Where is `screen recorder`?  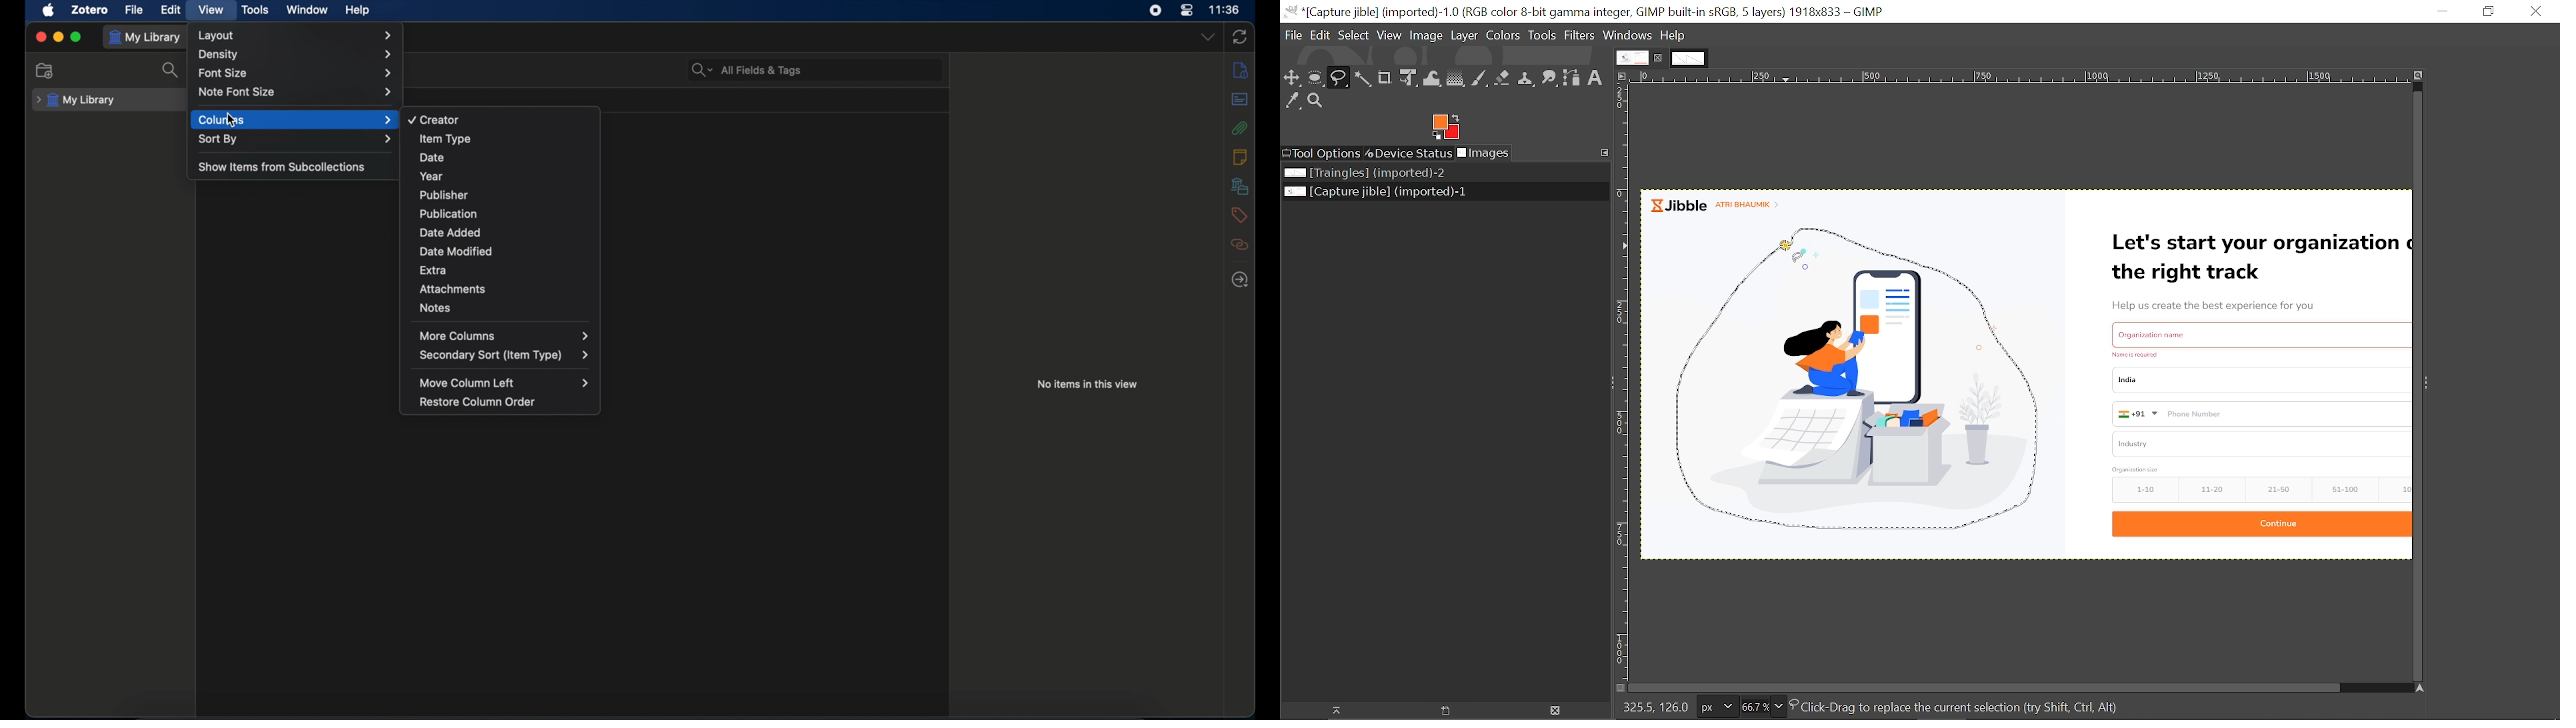
screen recorder is located at coordinates (1155, 10).